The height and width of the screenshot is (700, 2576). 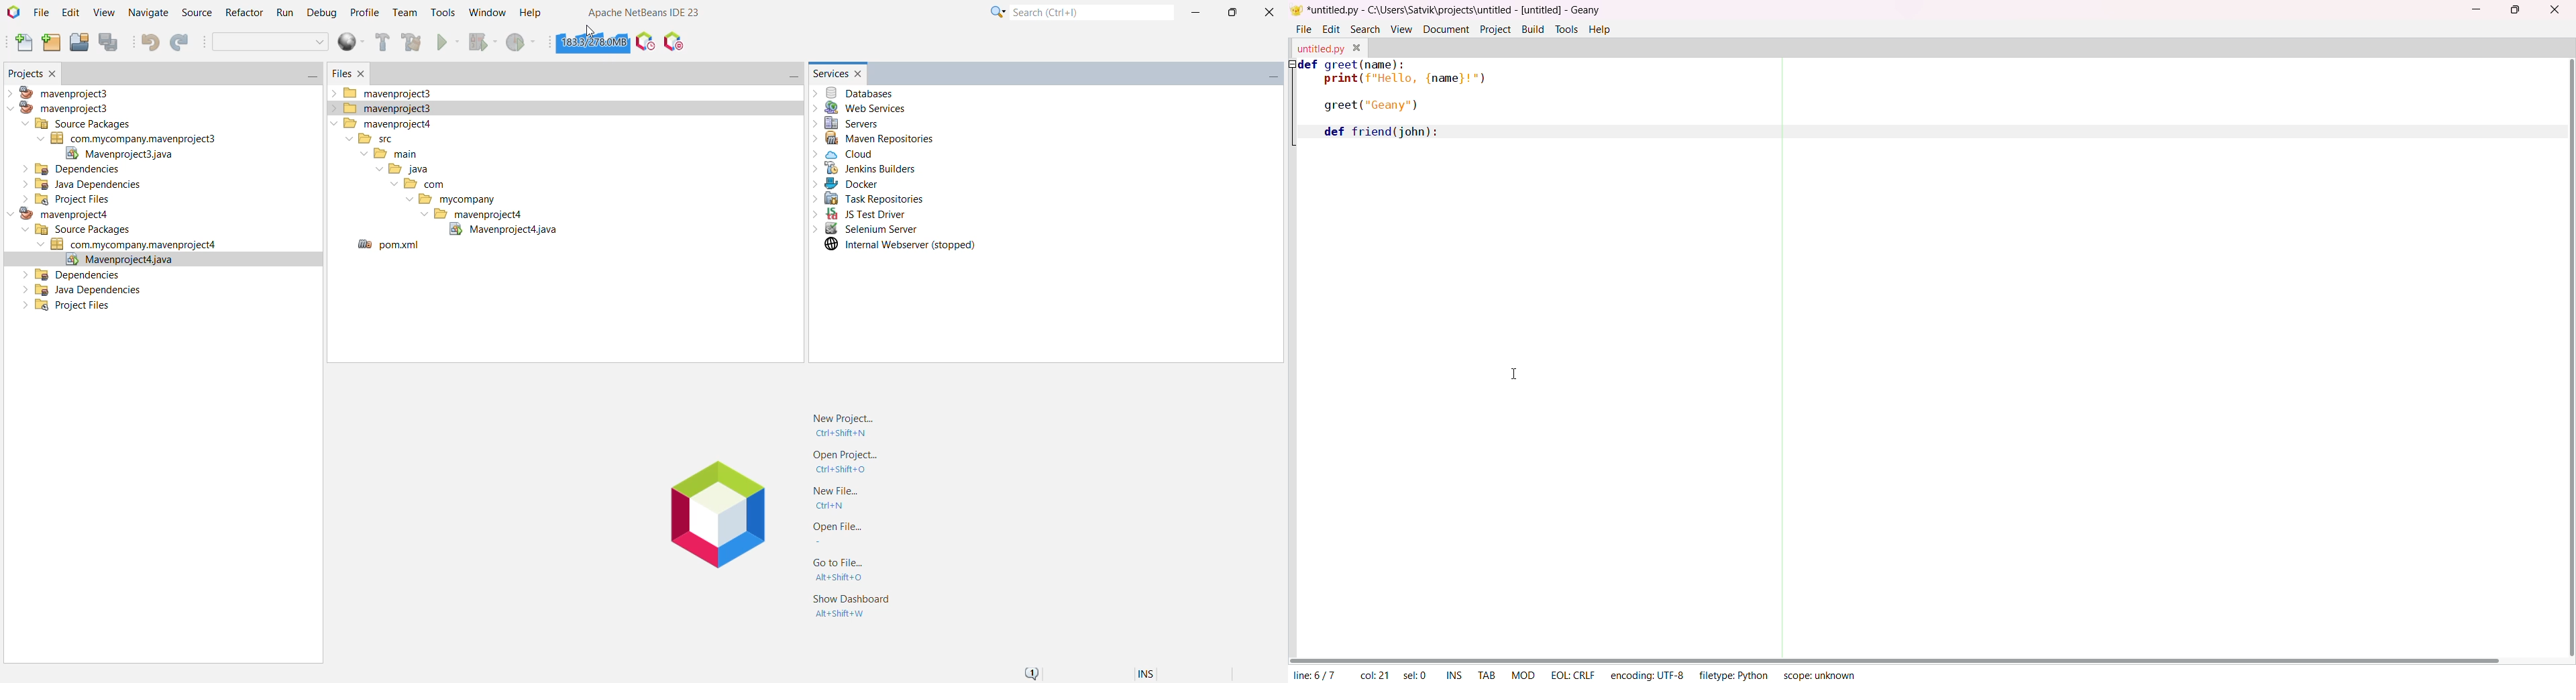 What do you see at coordinates (1781, 356) in the screenshot?
I see `separator` at bounding box center [1781, 356].